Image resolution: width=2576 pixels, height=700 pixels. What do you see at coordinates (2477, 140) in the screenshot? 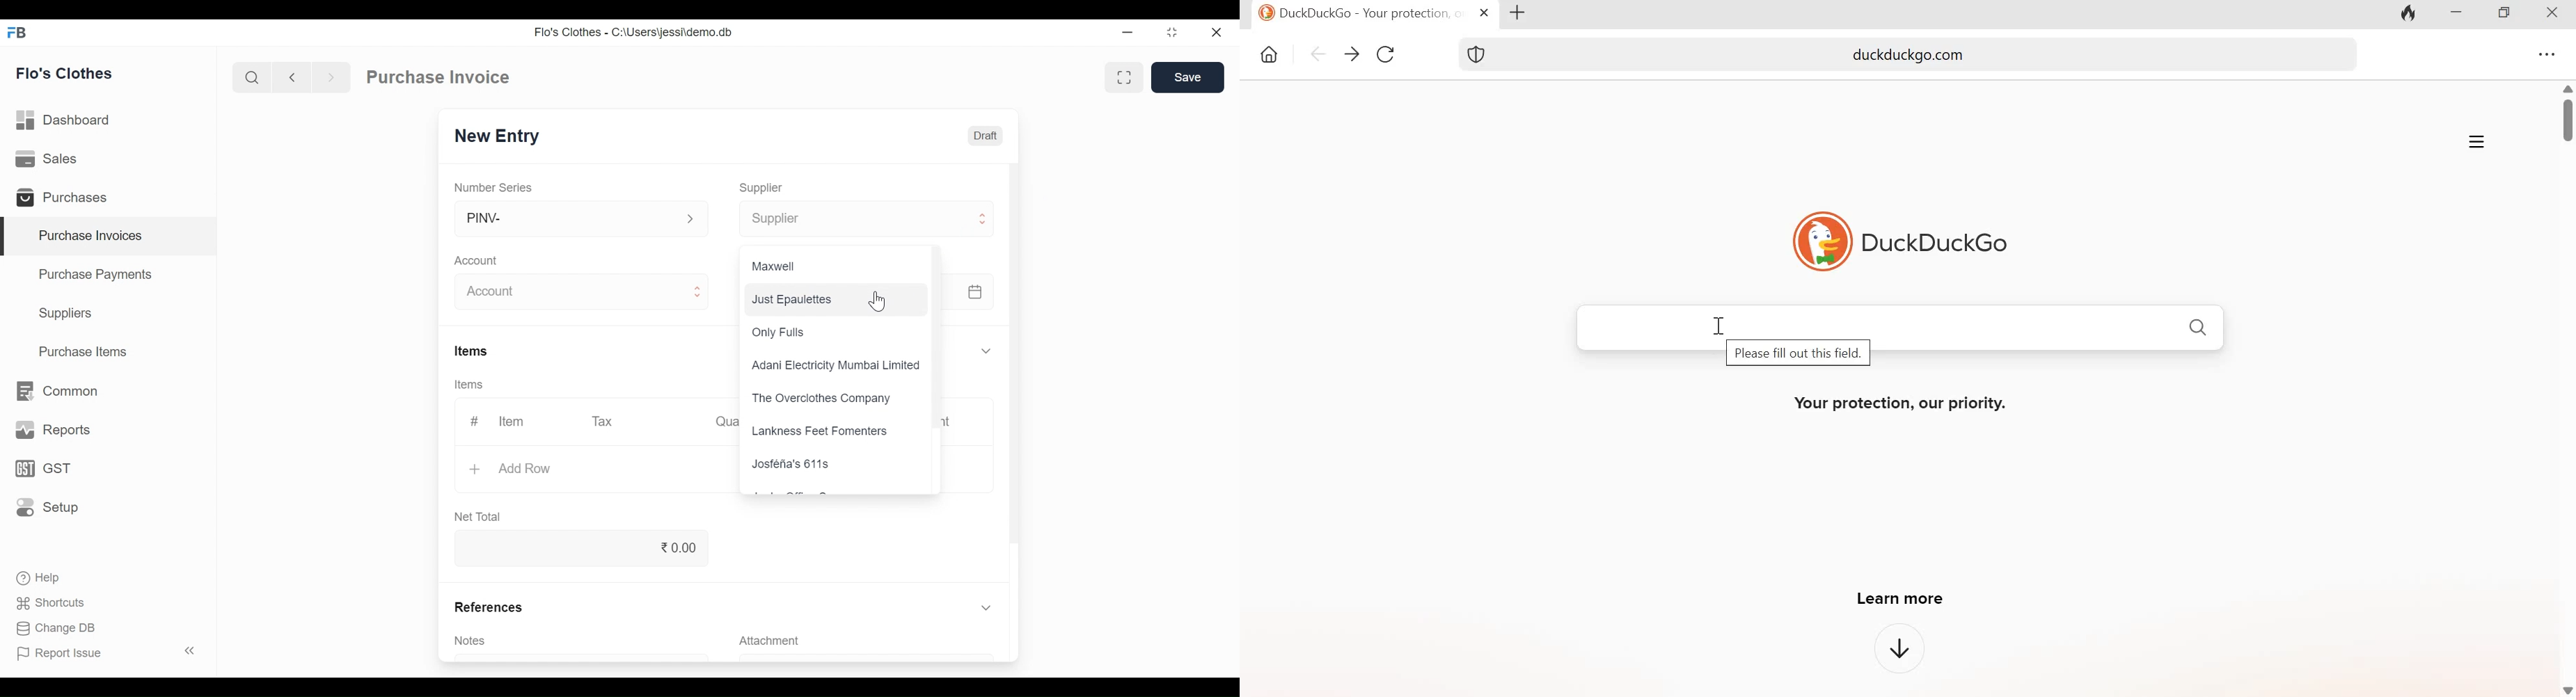
I see `Application menu` at bounding box center [2477, 140].